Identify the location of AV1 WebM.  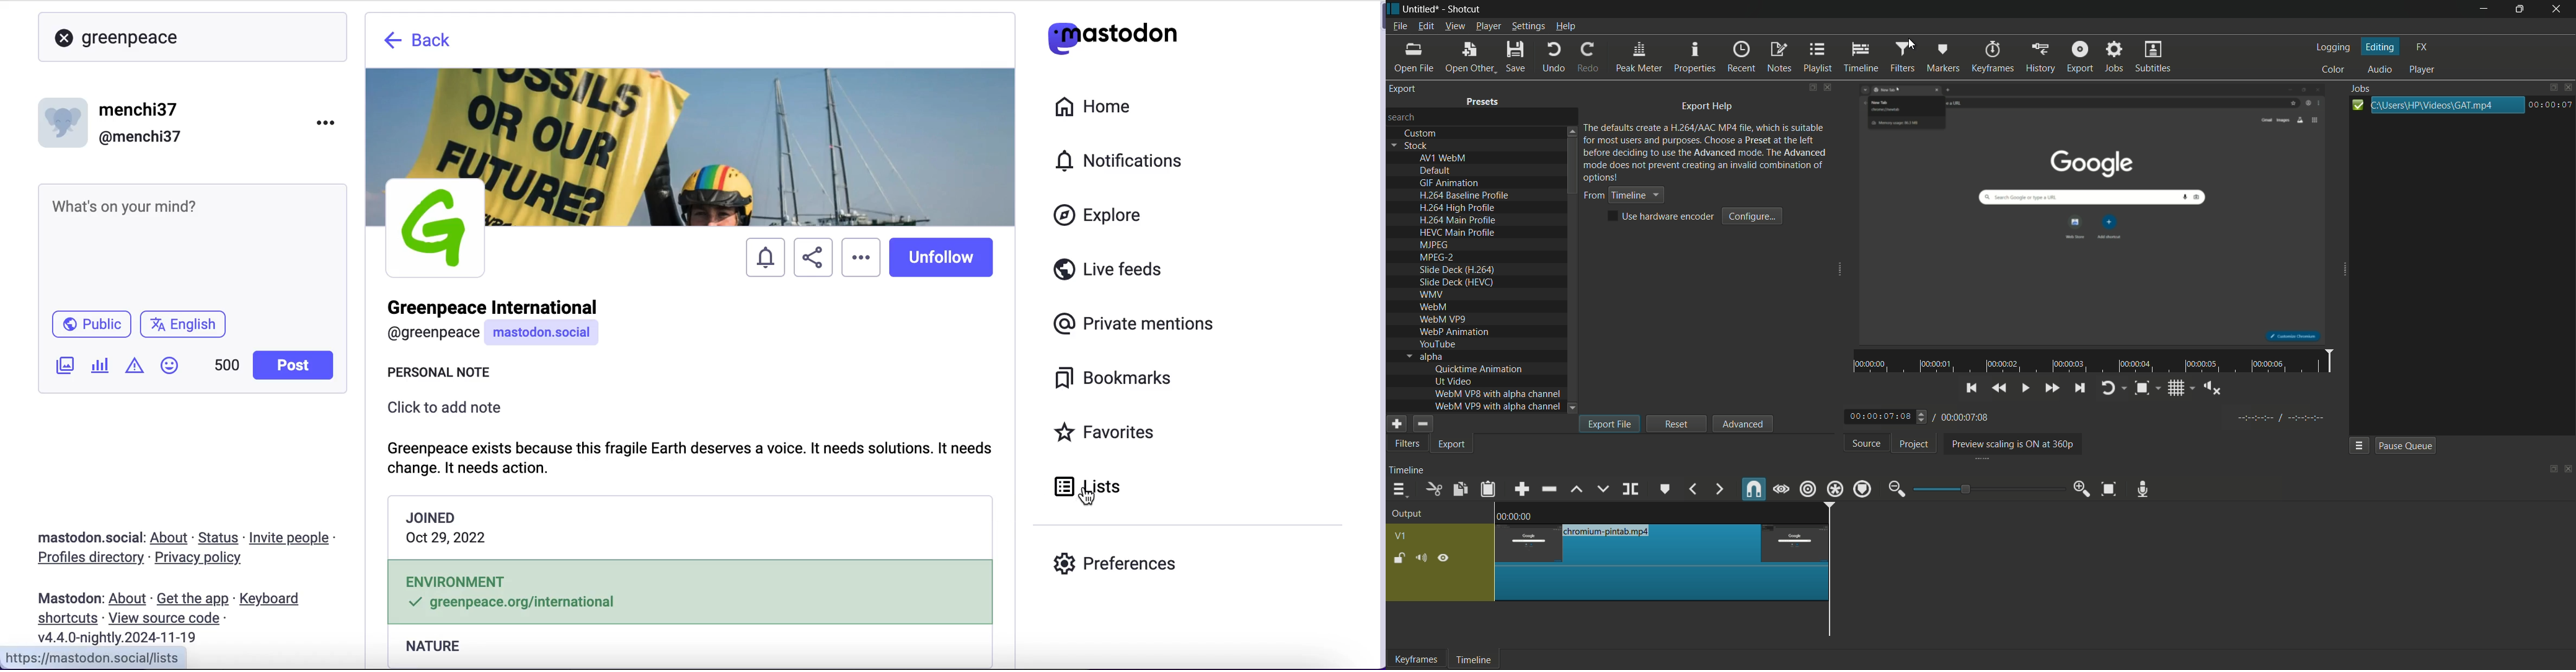
(1445, 158).